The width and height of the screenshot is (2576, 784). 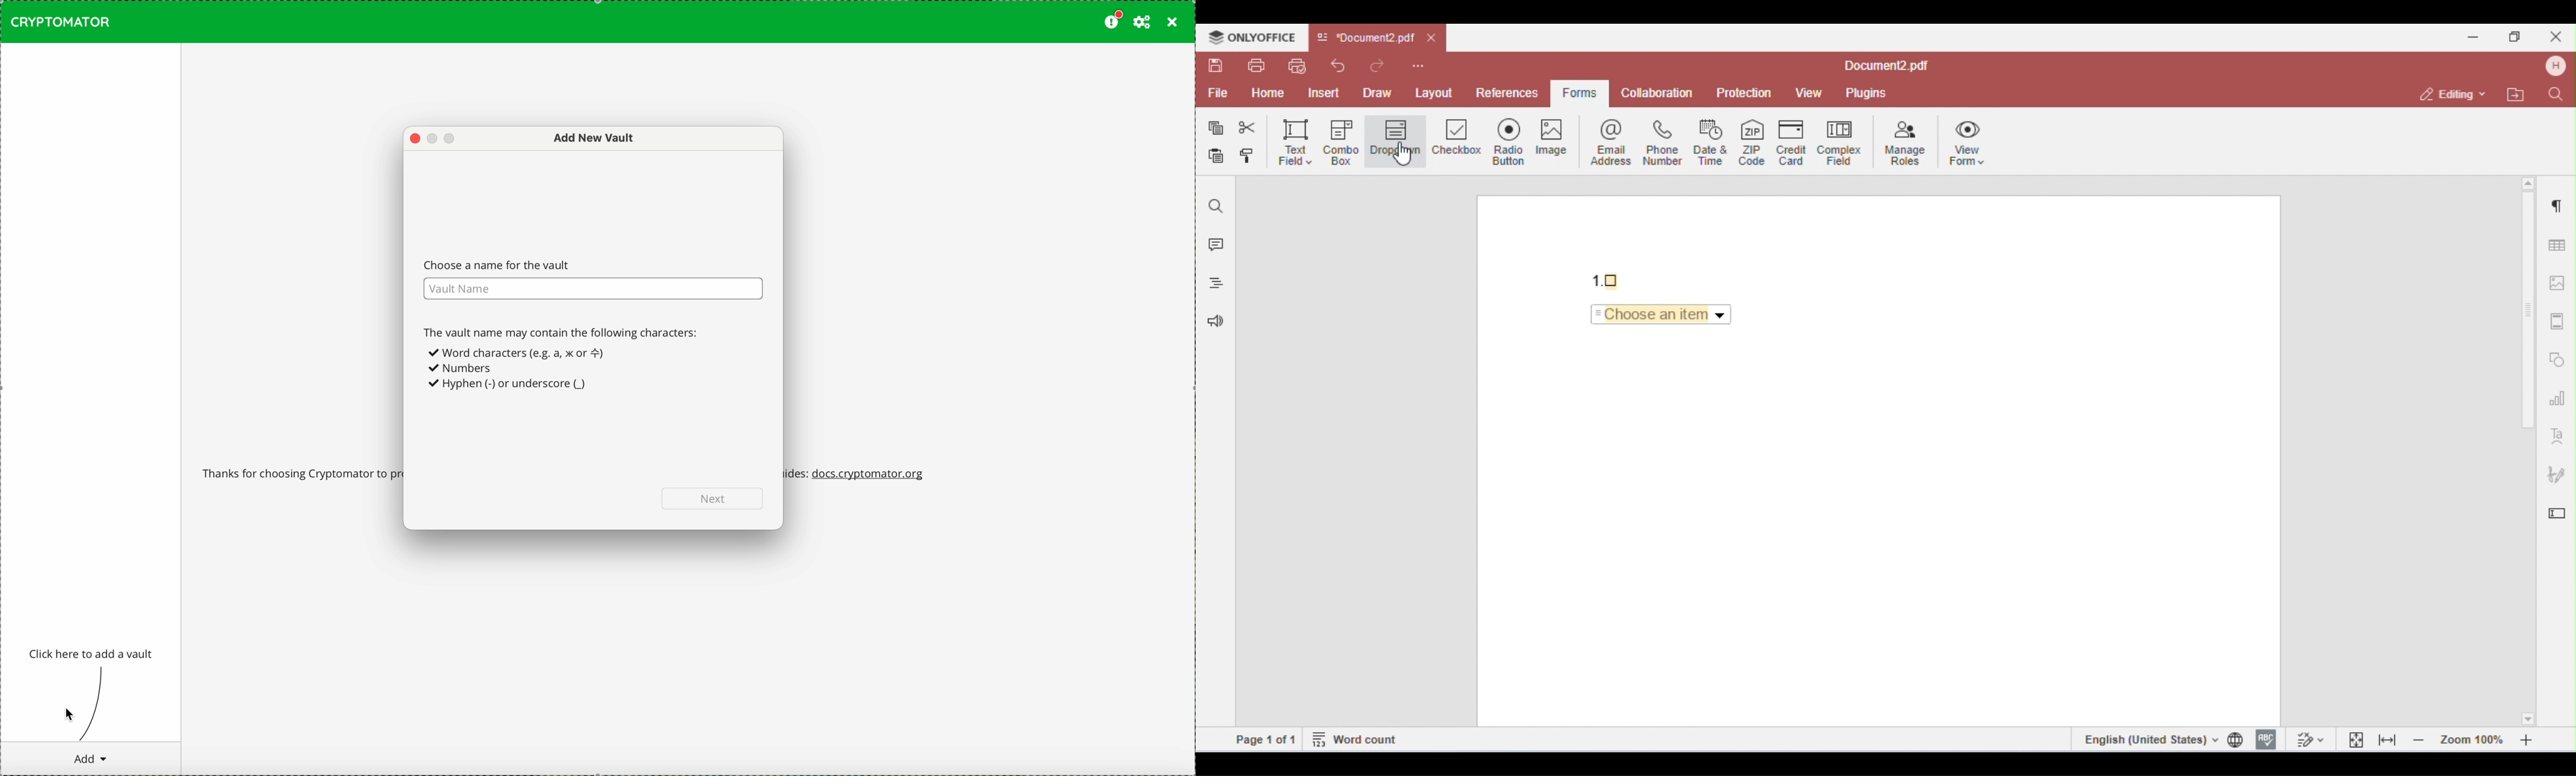 What do you see at coordinates (592, 279) in the screenshot?
I see `choose a name for vault` at bounding box center [592, 279].